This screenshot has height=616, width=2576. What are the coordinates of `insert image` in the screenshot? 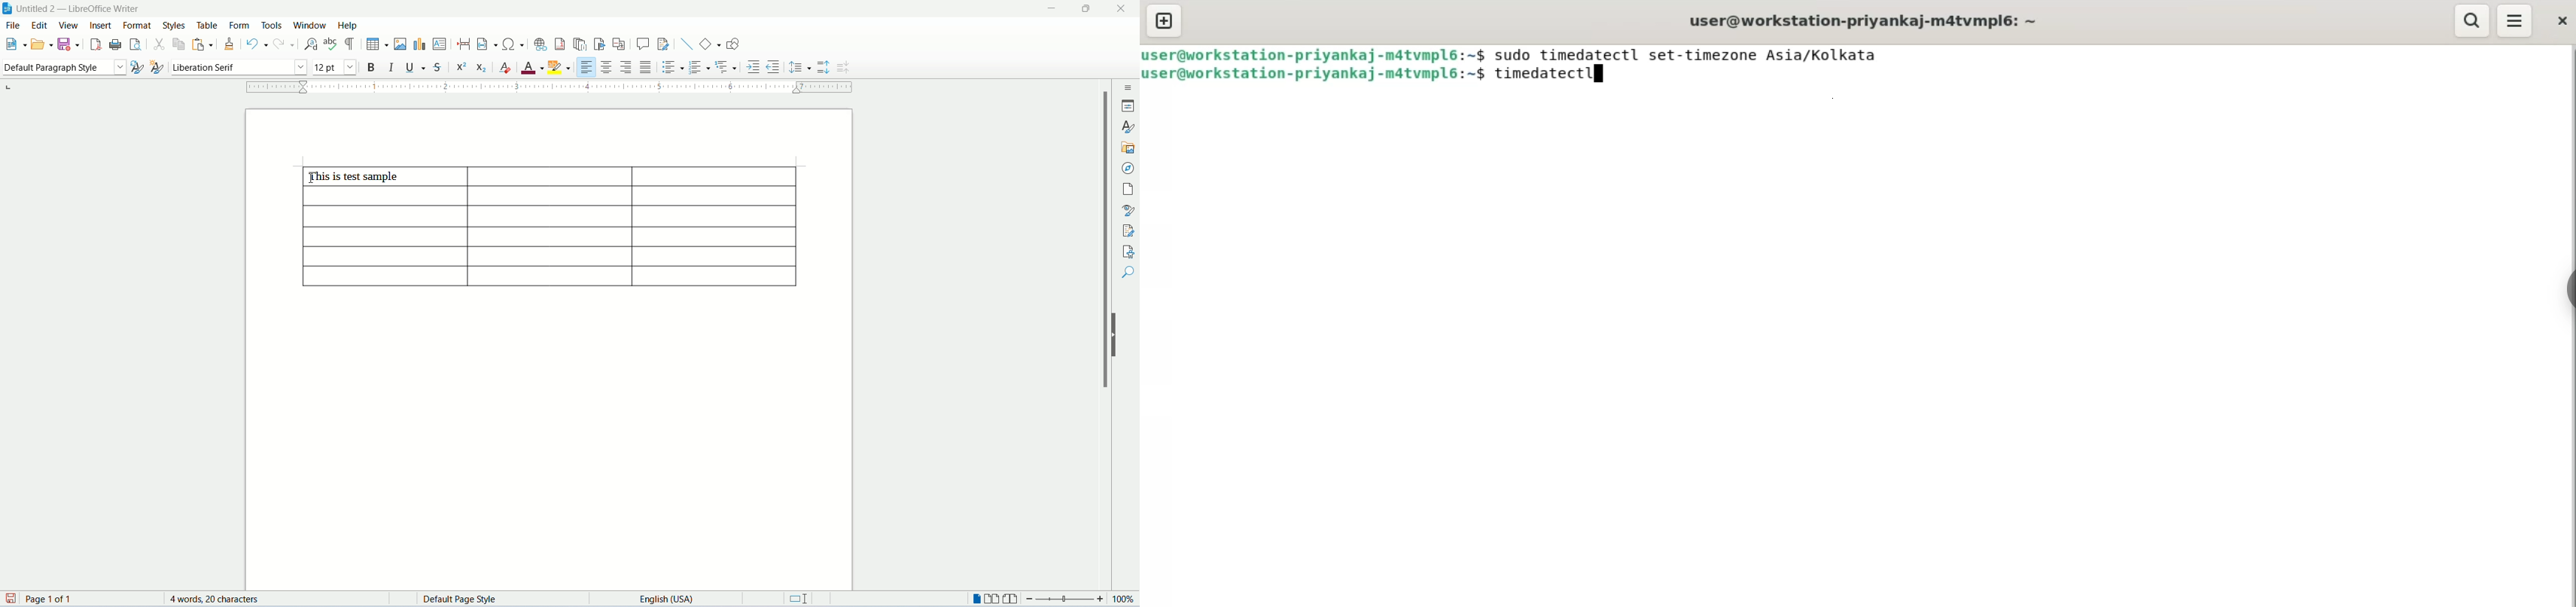 It's located at (401, 45).